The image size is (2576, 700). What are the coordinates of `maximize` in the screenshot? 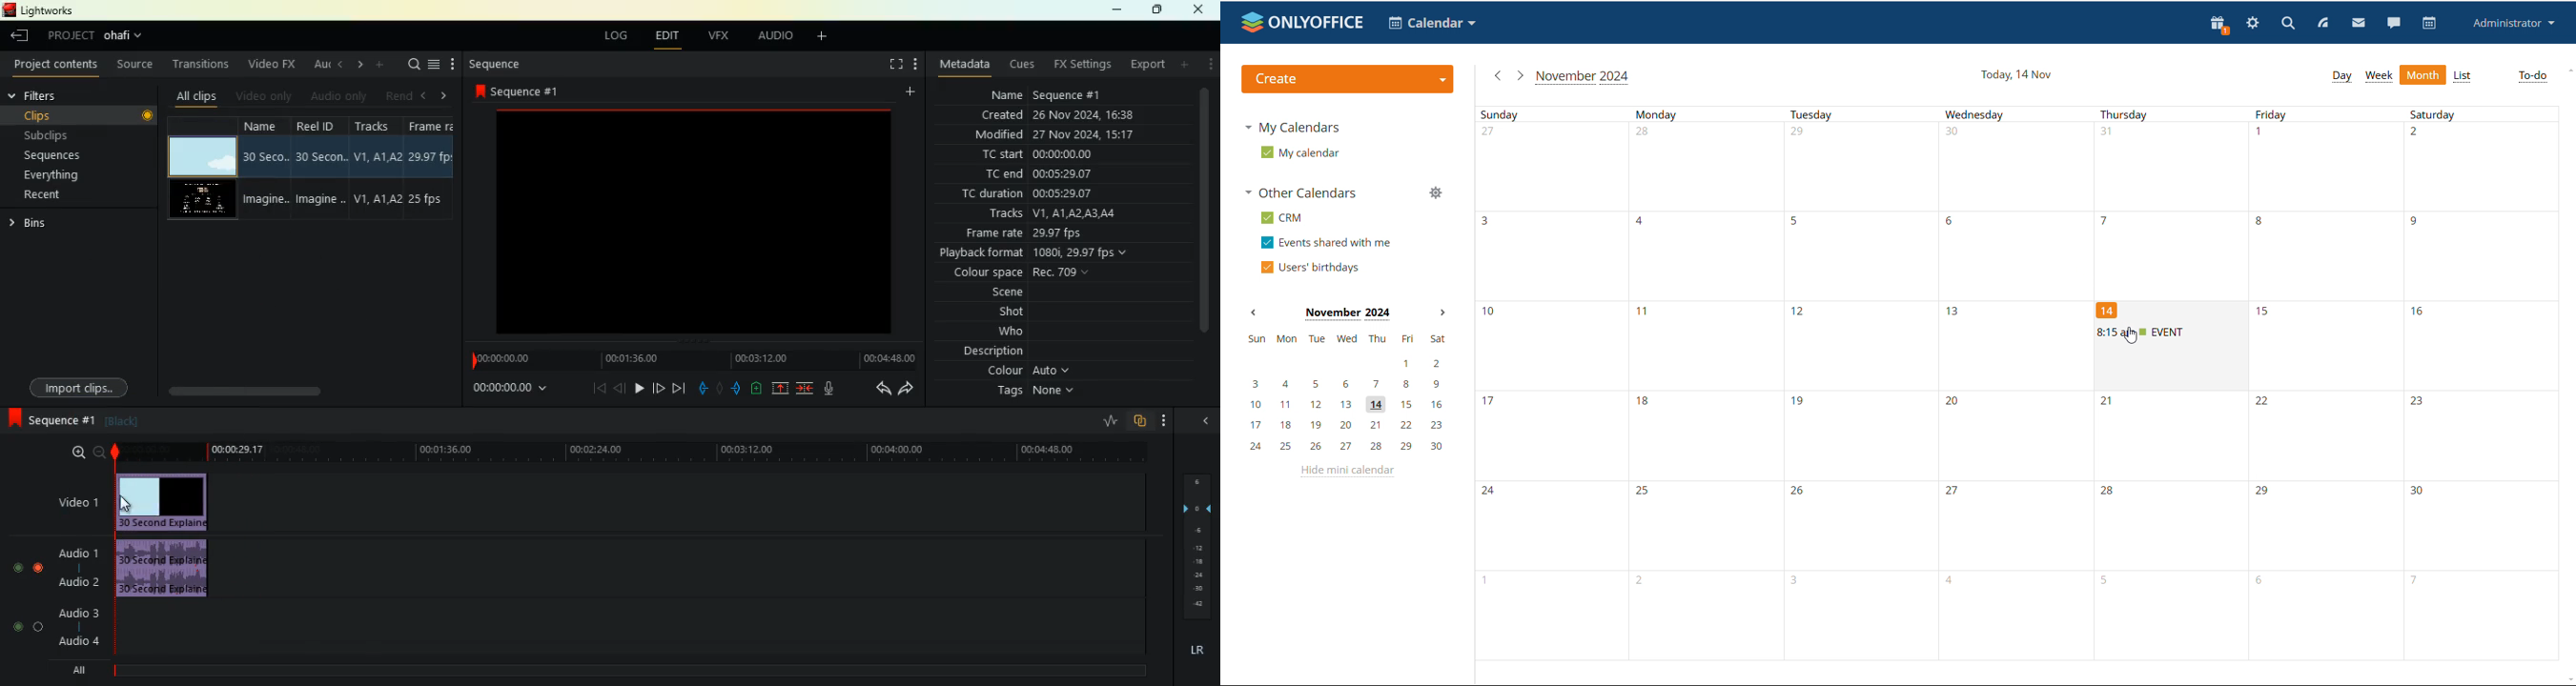 It's located at (1157, 10).